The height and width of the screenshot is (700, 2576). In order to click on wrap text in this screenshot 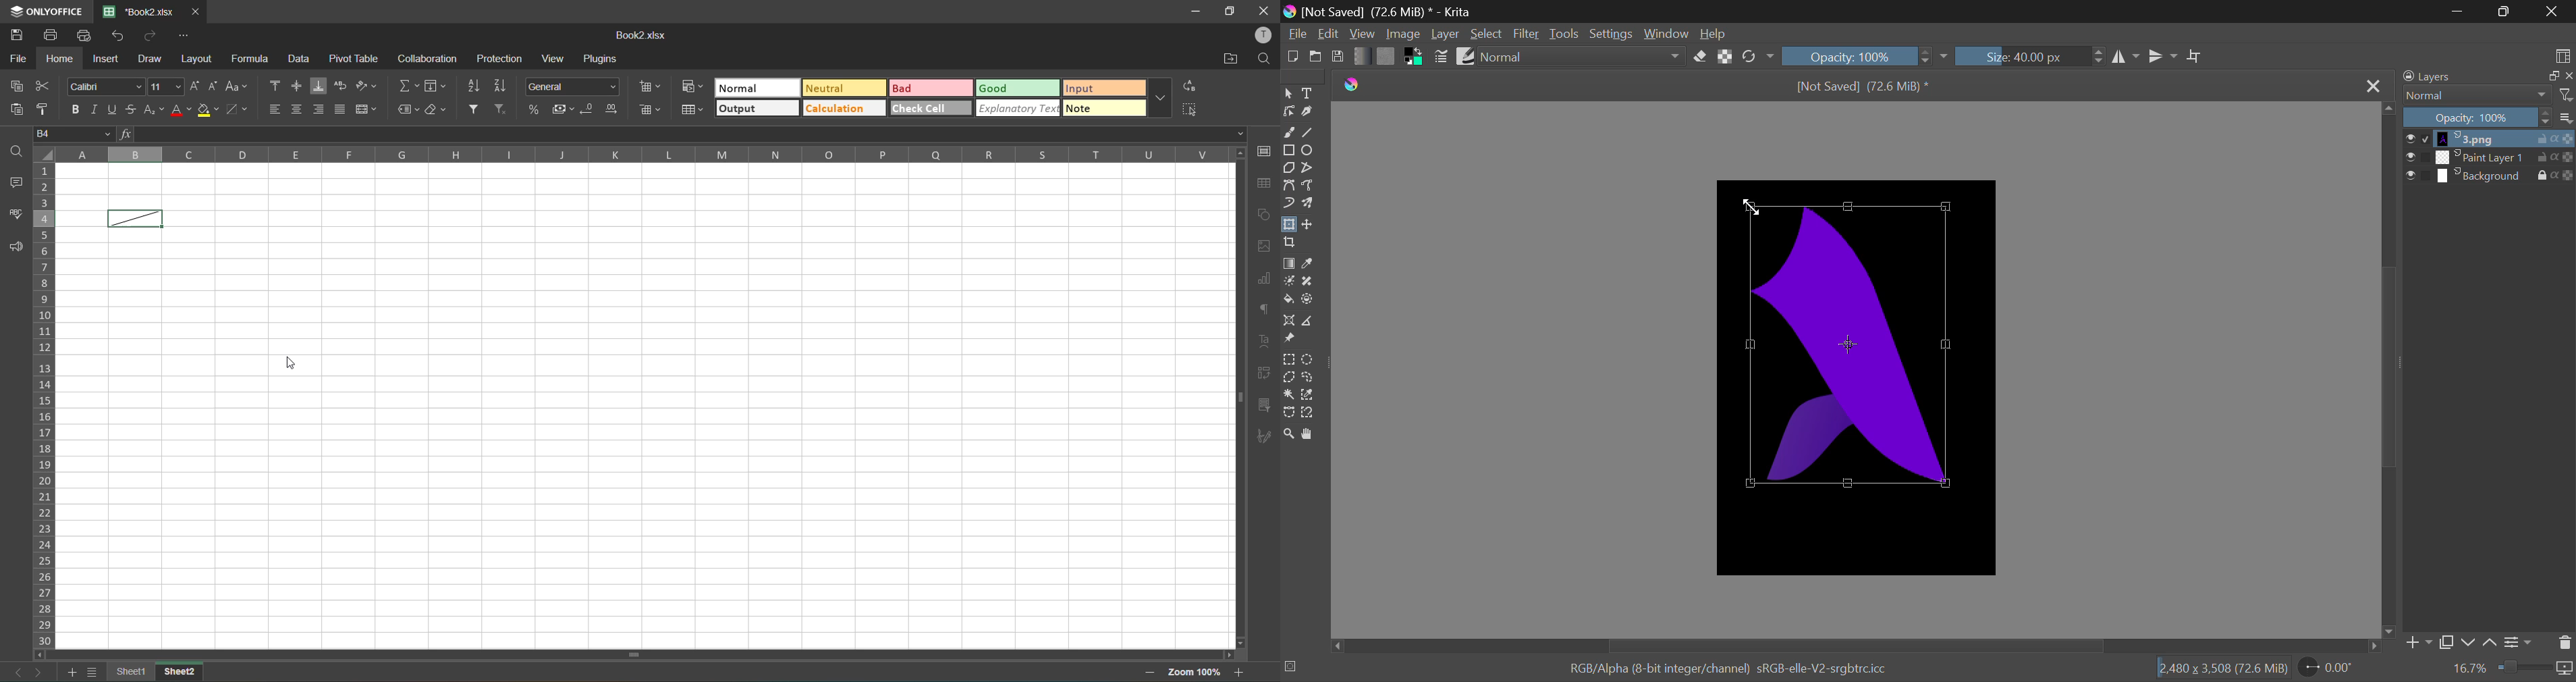, I will do `click(339, 86)`.